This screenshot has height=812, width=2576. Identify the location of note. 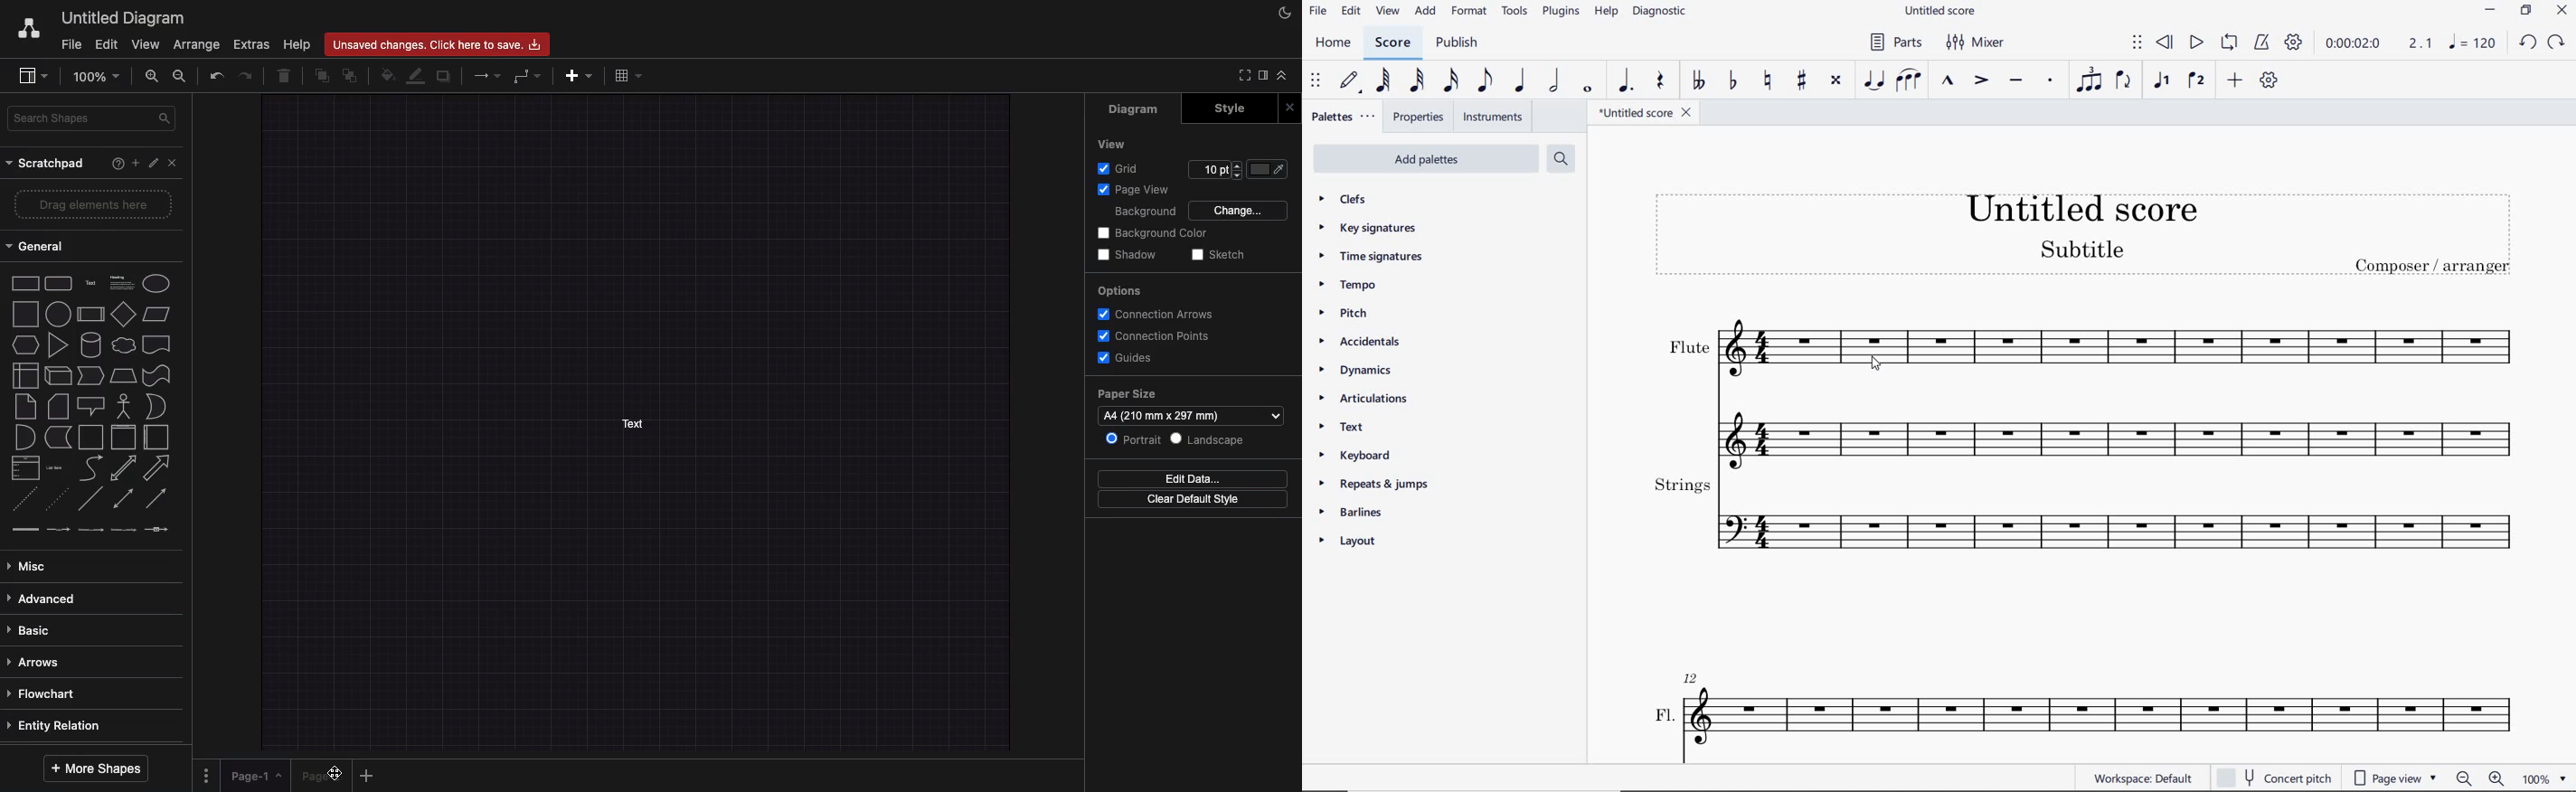
(2473, 46).